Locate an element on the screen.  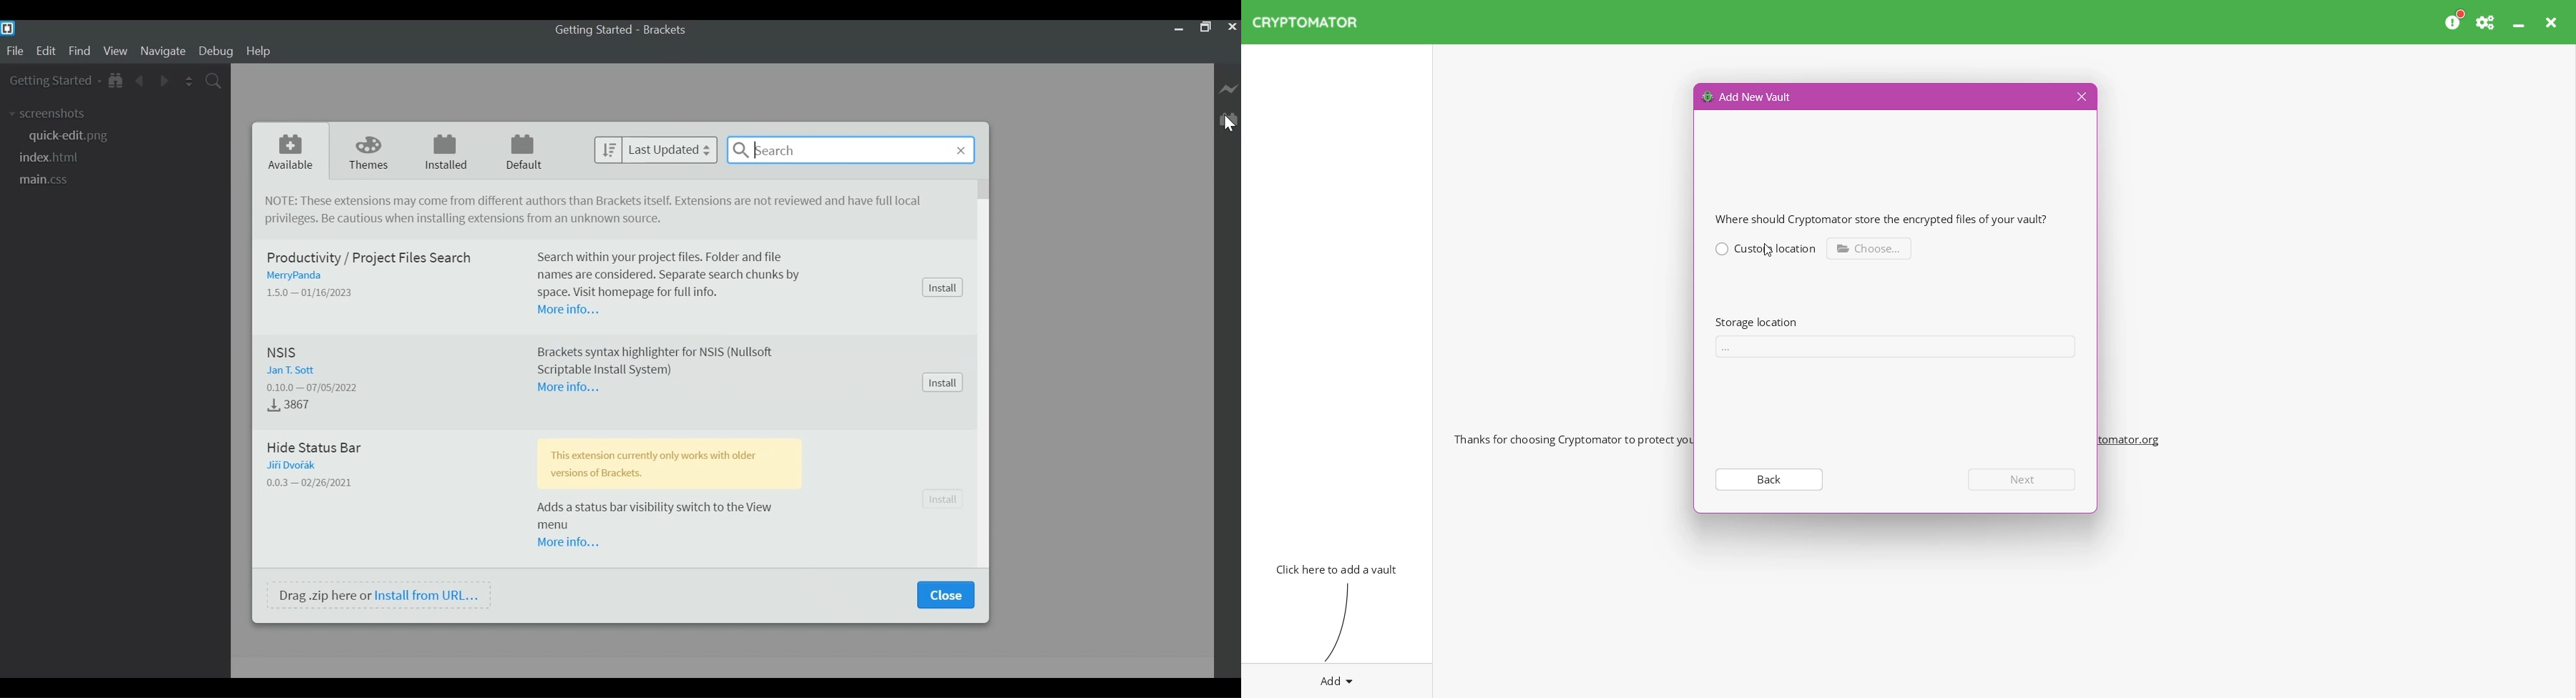
Navigate back is located at coordinates (139, 82).